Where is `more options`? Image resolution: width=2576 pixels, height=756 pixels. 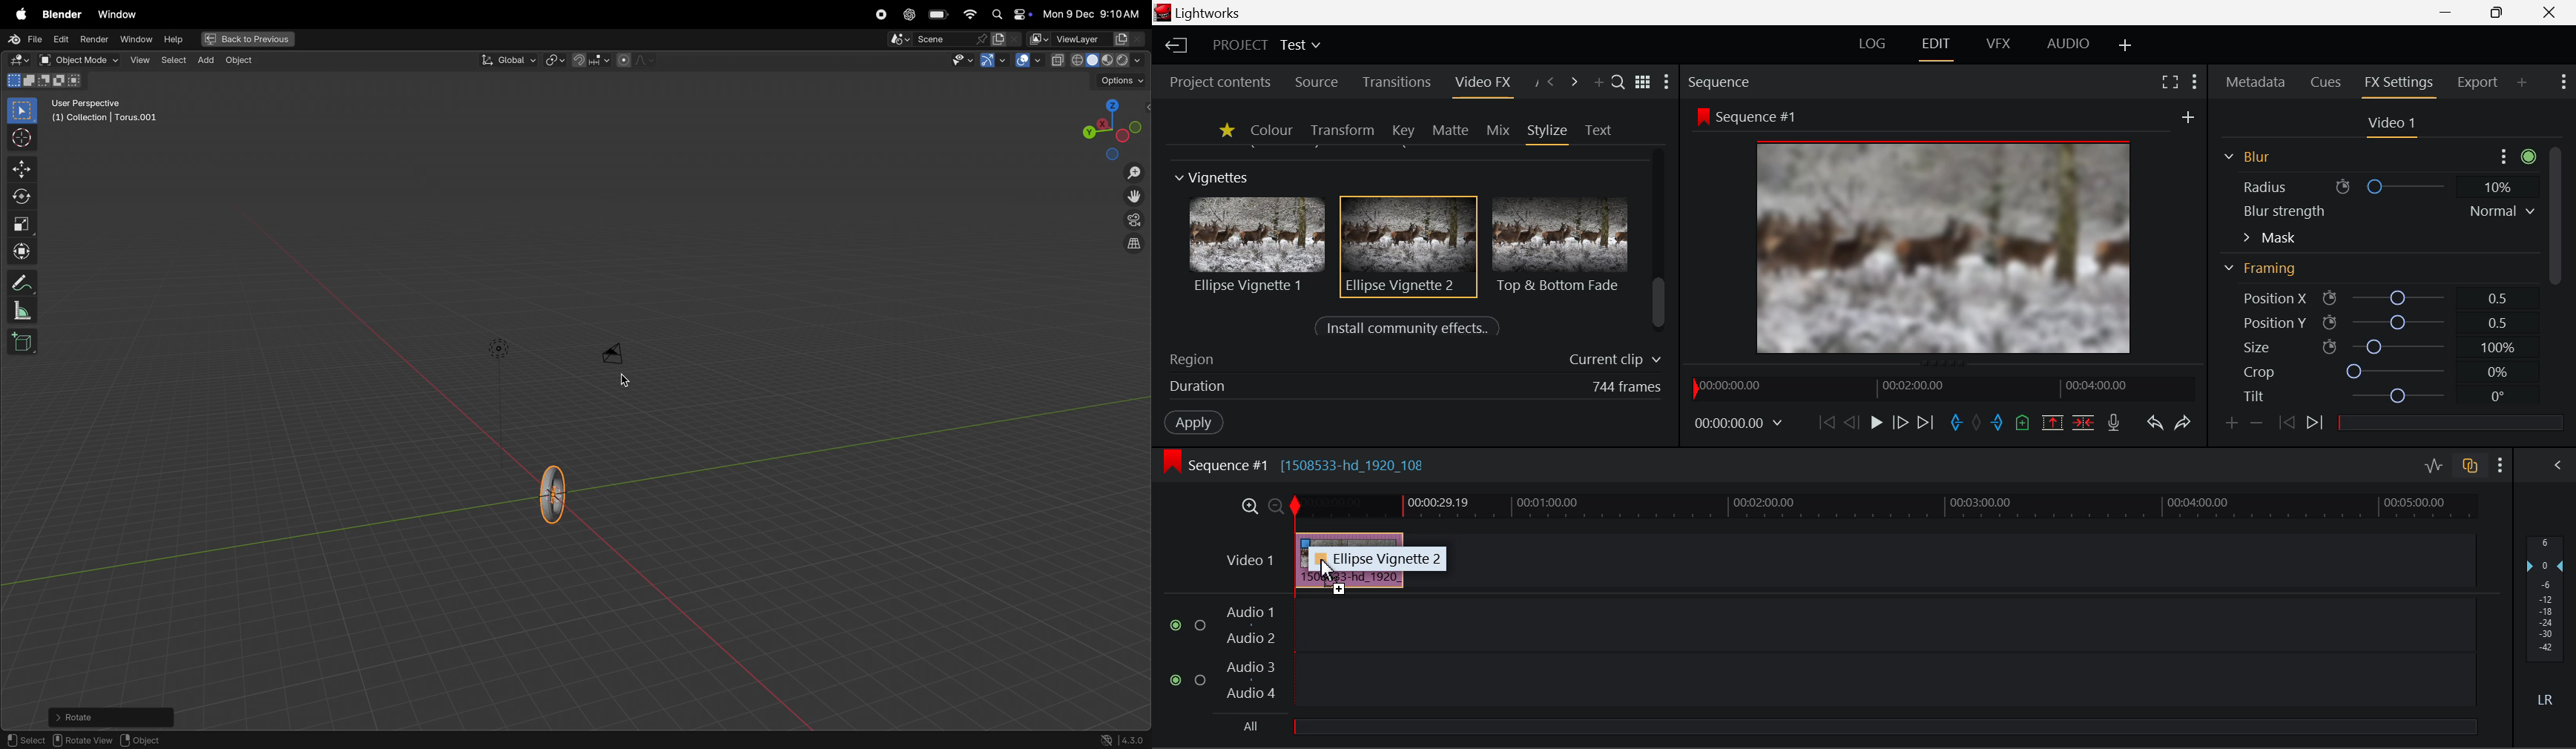 more options is located at coordinates (2514, 154).